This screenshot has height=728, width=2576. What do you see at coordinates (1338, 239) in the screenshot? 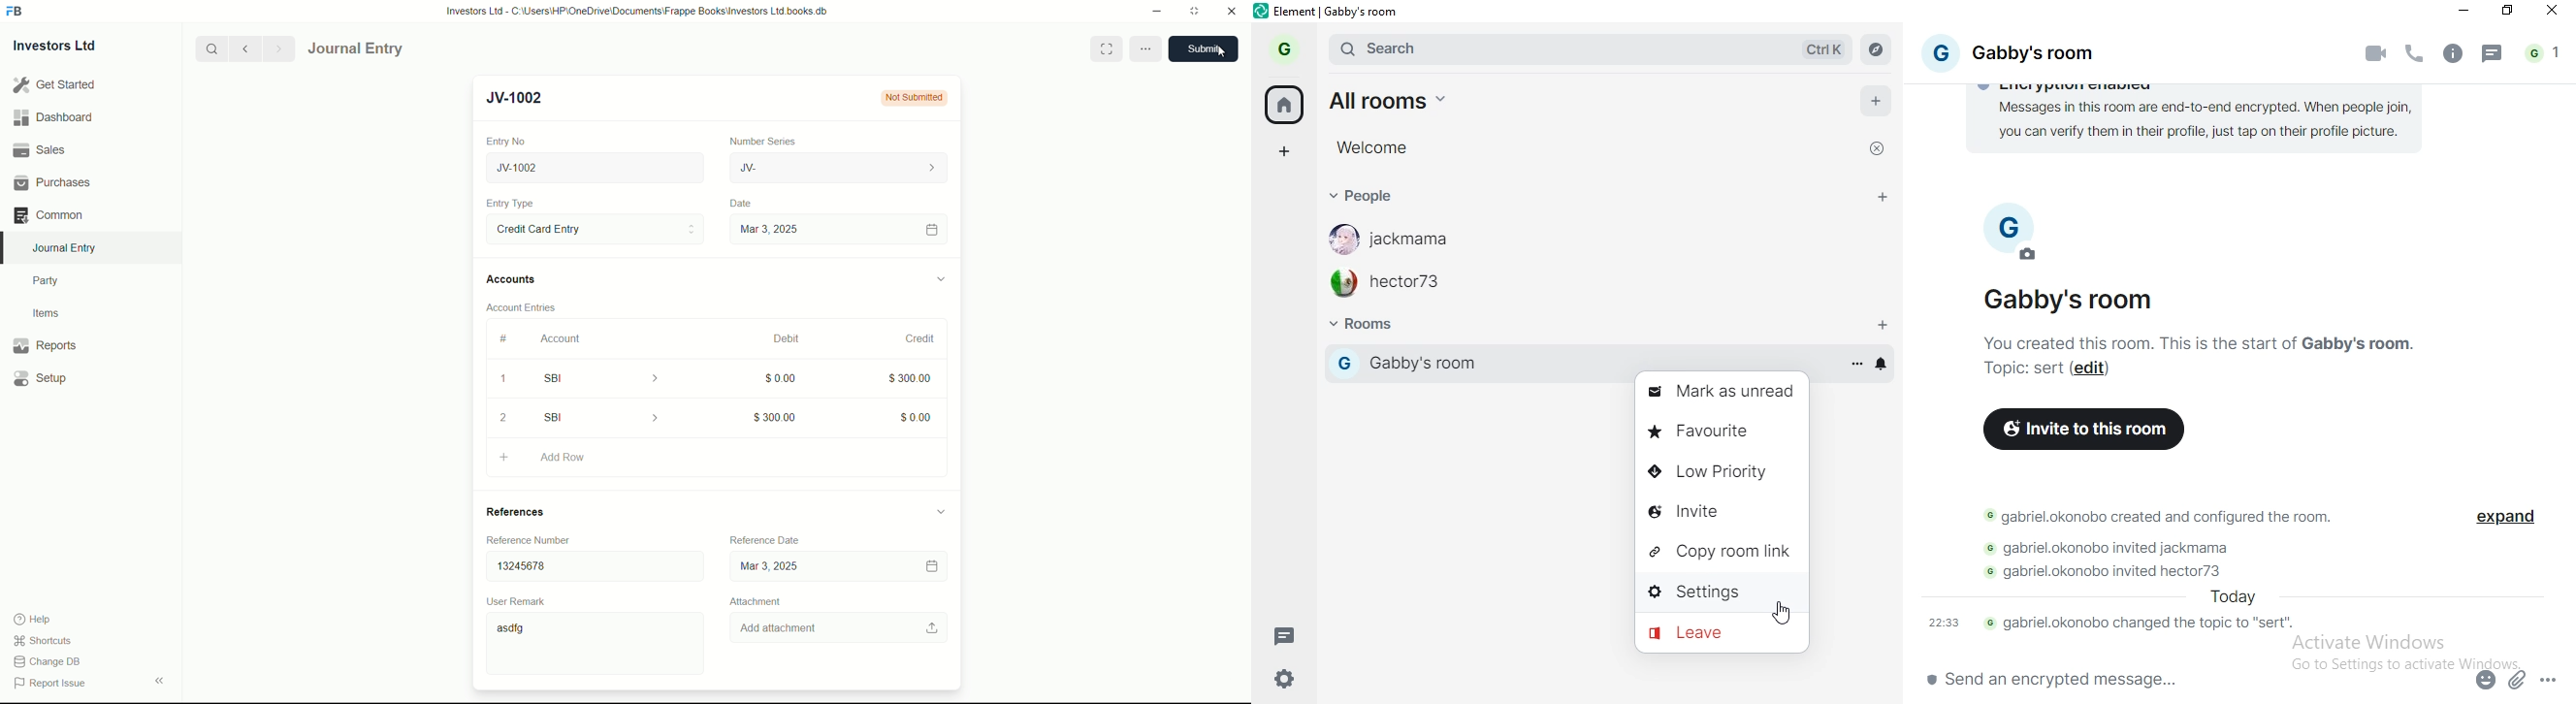
I see `Profile image` at bounding box center [1338, 239].